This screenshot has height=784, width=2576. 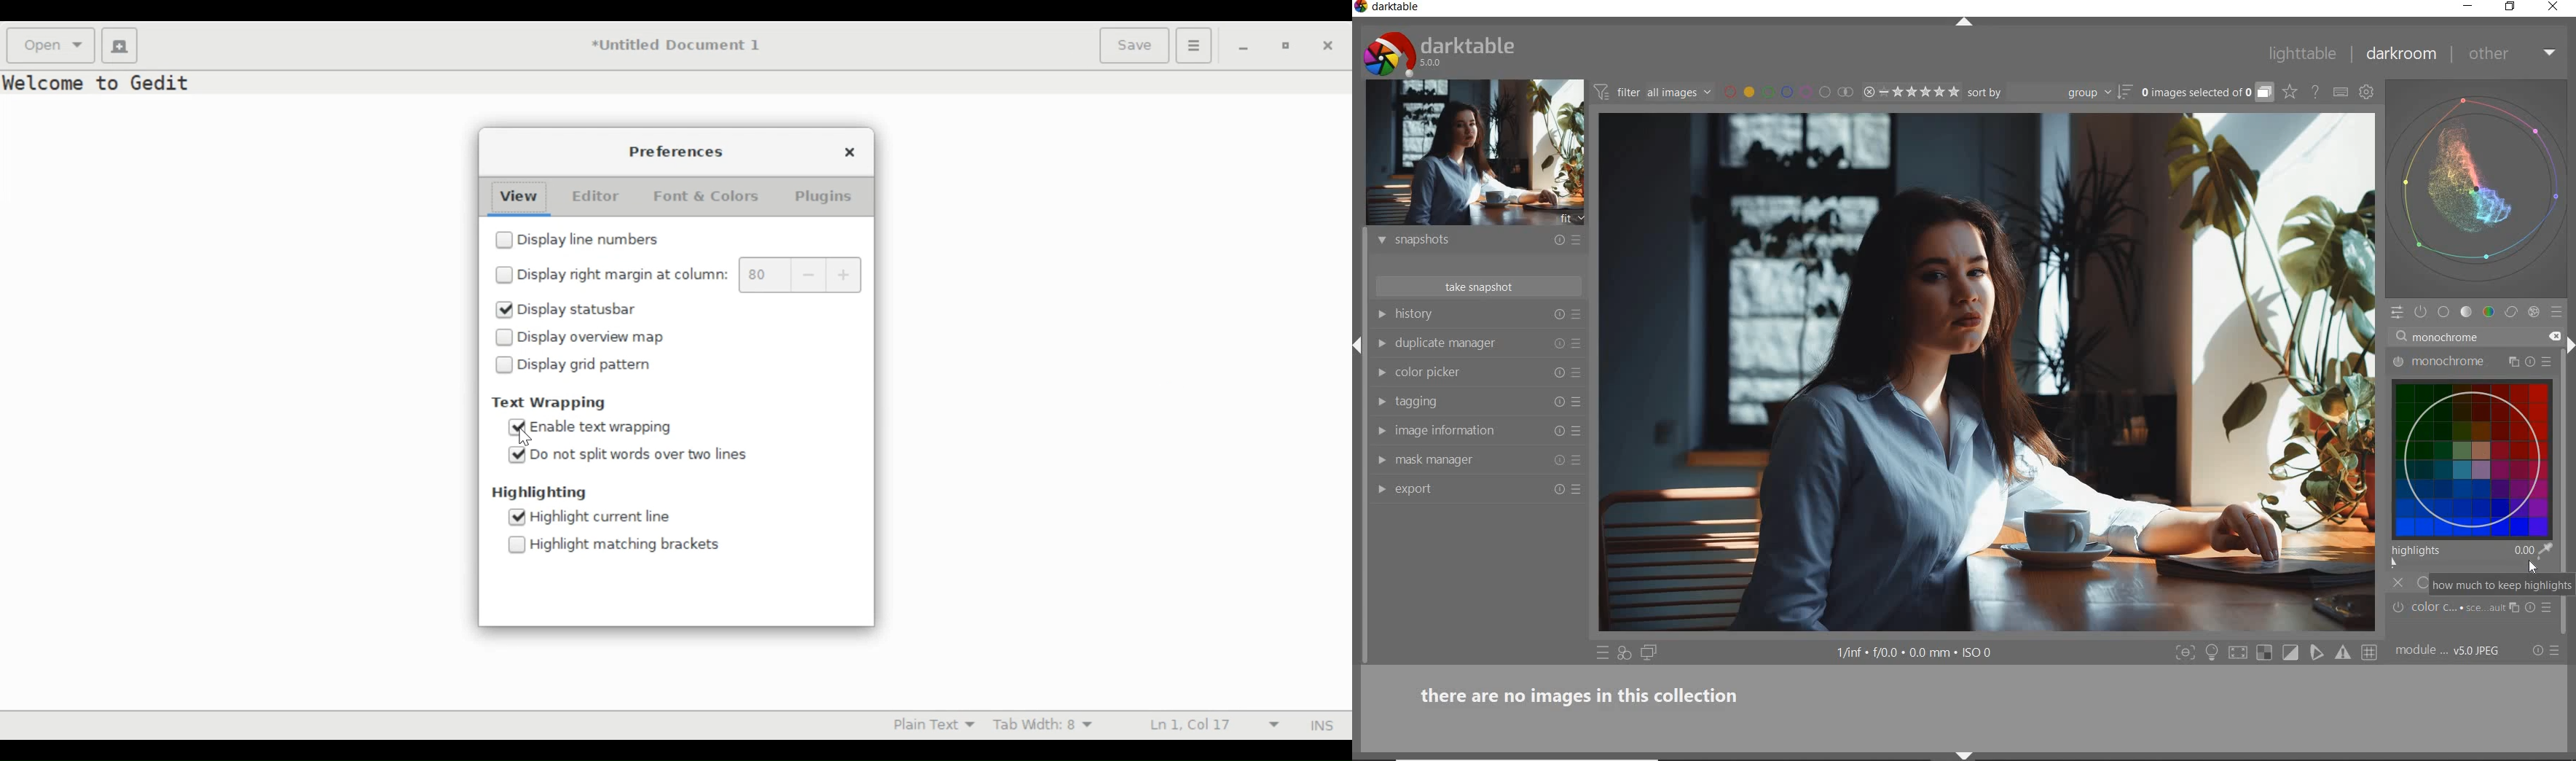 I want to click on preset and preferences, so click(x=1579, y=402).